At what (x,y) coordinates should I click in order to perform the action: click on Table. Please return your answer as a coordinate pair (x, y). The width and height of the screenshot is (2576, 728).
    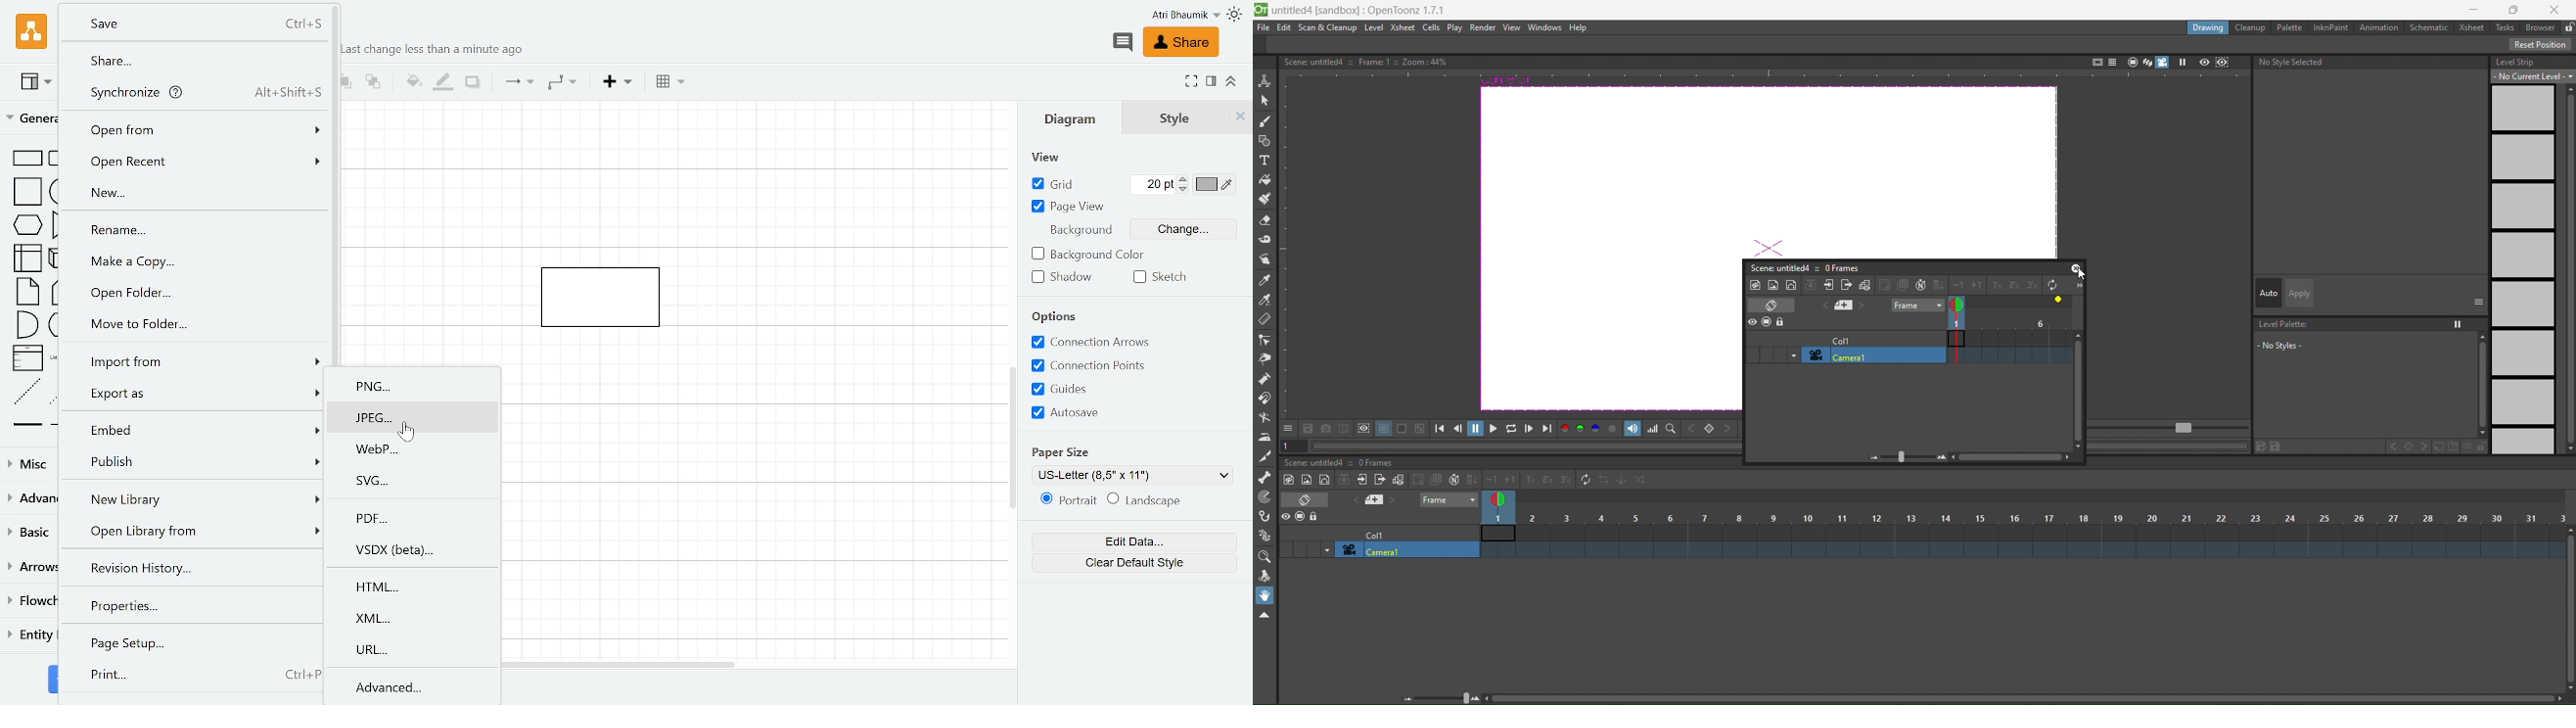
    Looking at the image, I should click on (671, 83).